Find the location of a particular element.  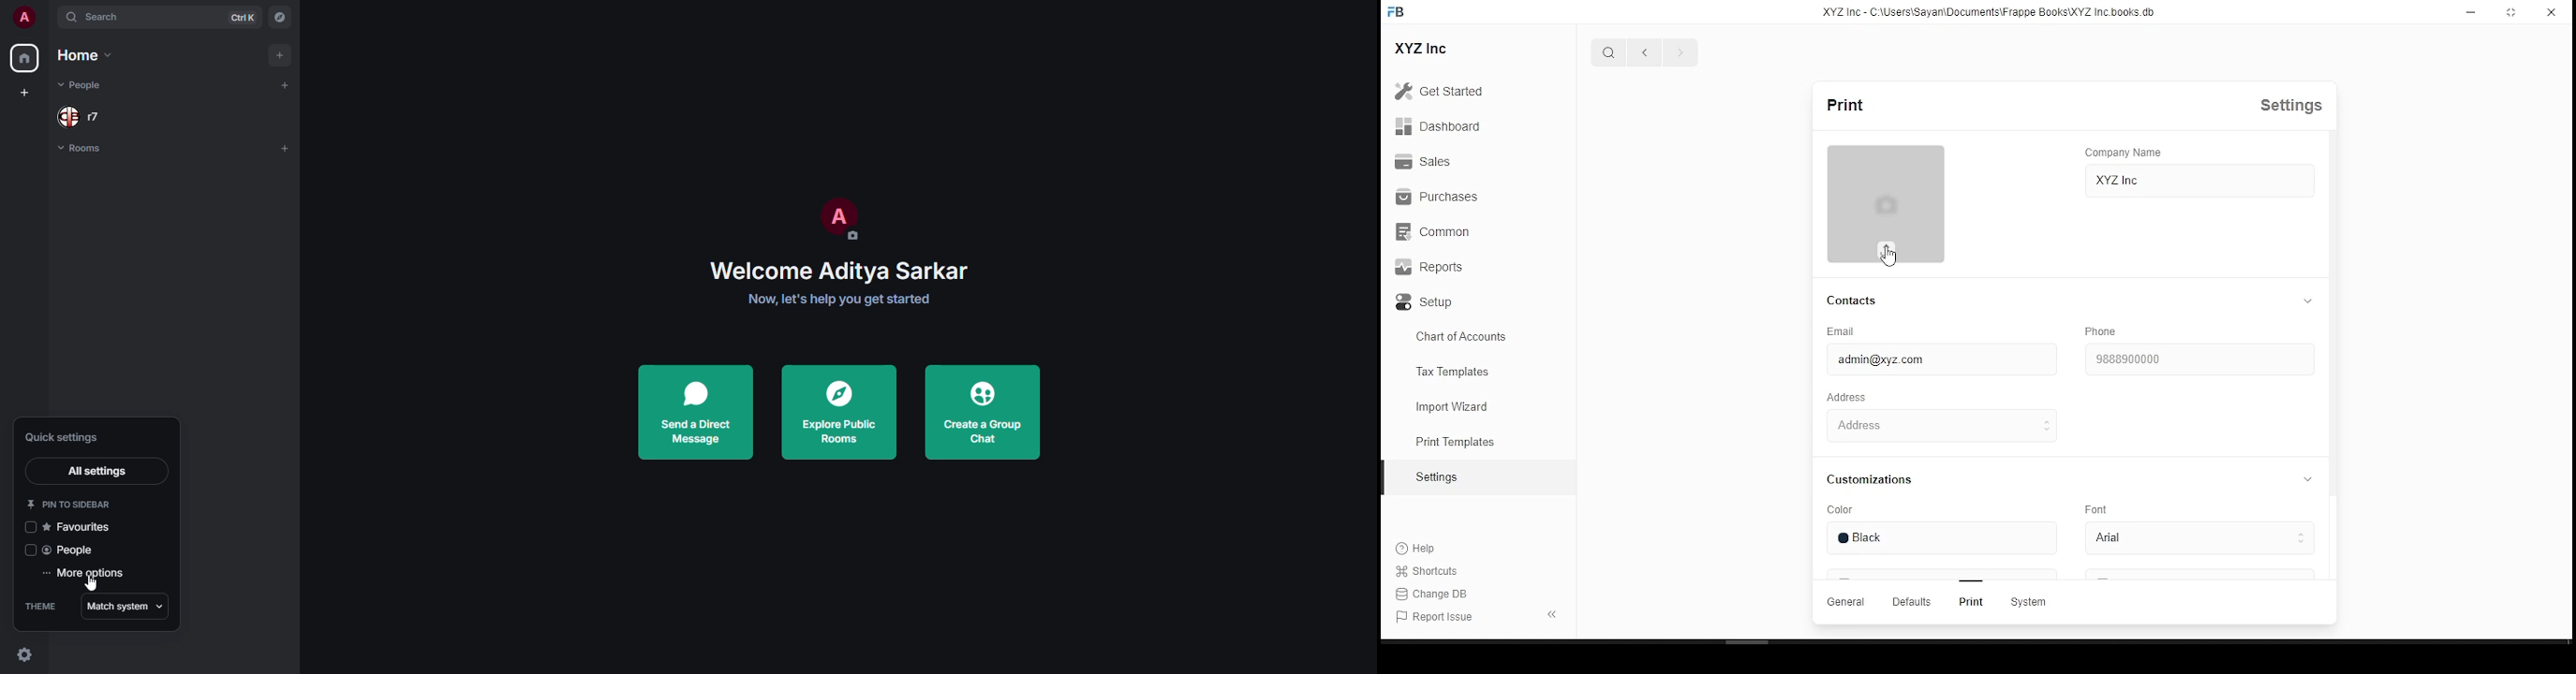

people is located at coordinates (72, 550).